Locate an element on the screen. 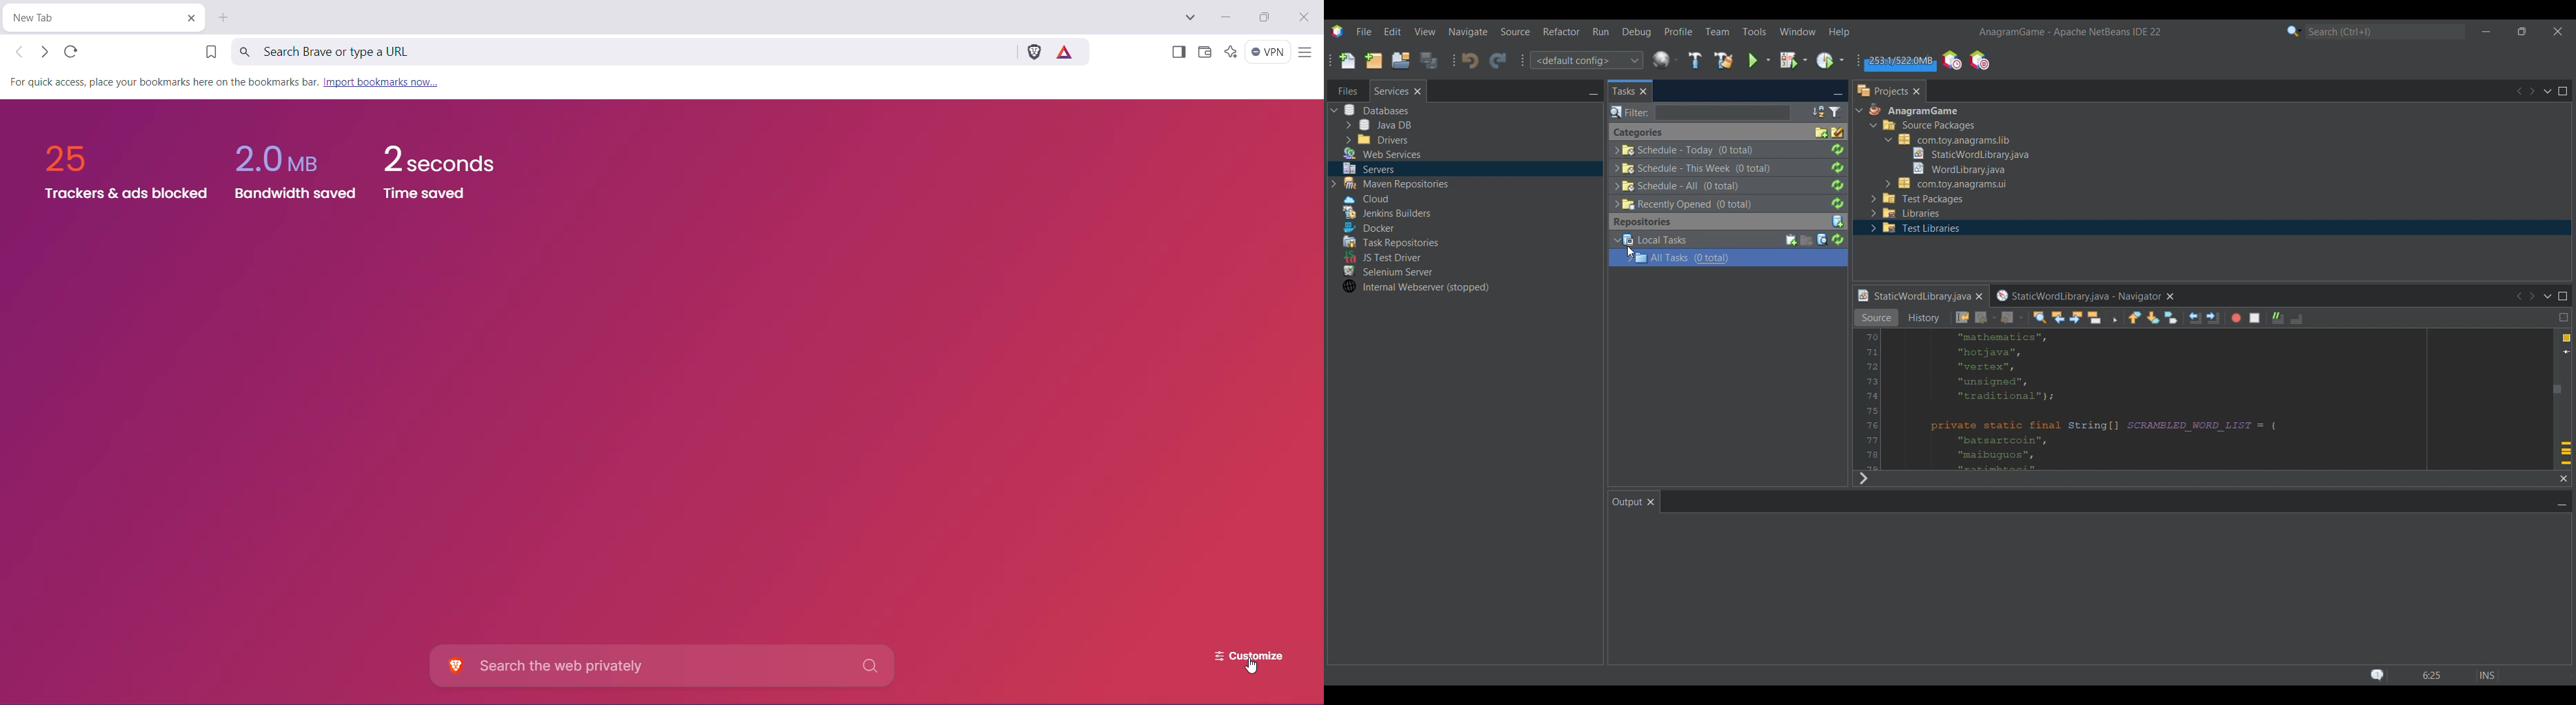 This screenshot has height=728, width=2576. 2 seconds Time saved is located at coordinates (448, 176).